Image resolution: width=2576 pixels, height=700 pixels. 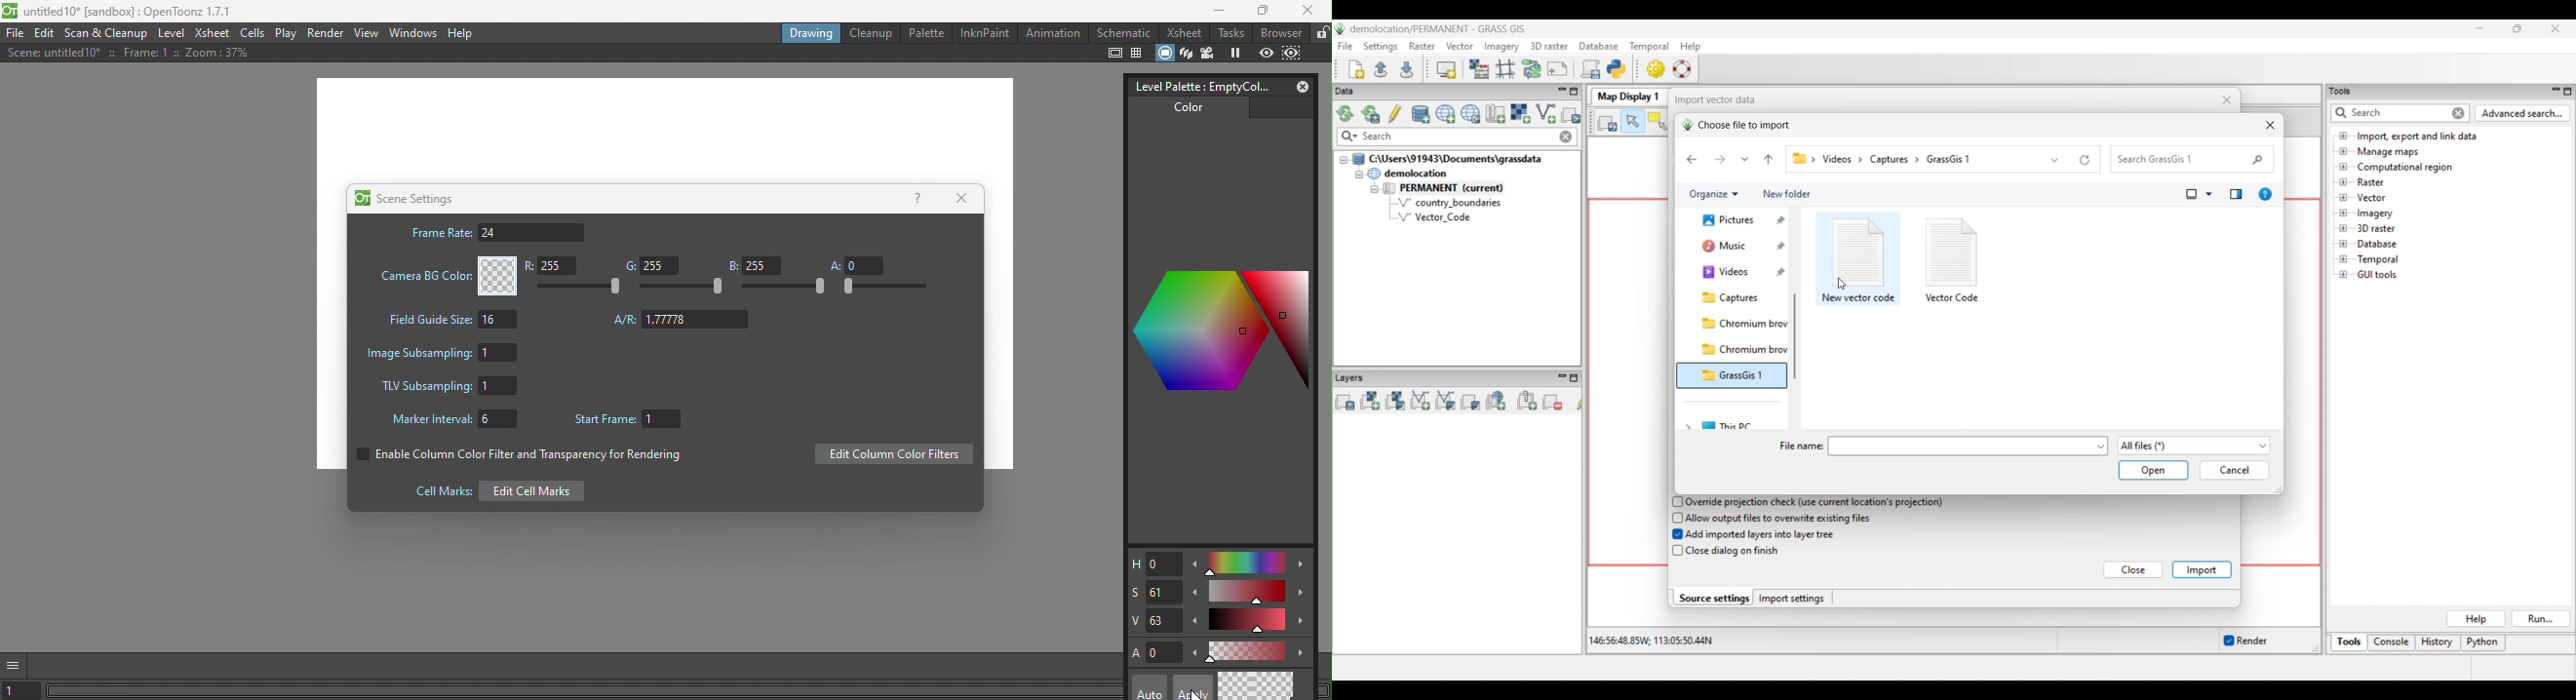 I want to click on Edit, so click(x=47, y=34).